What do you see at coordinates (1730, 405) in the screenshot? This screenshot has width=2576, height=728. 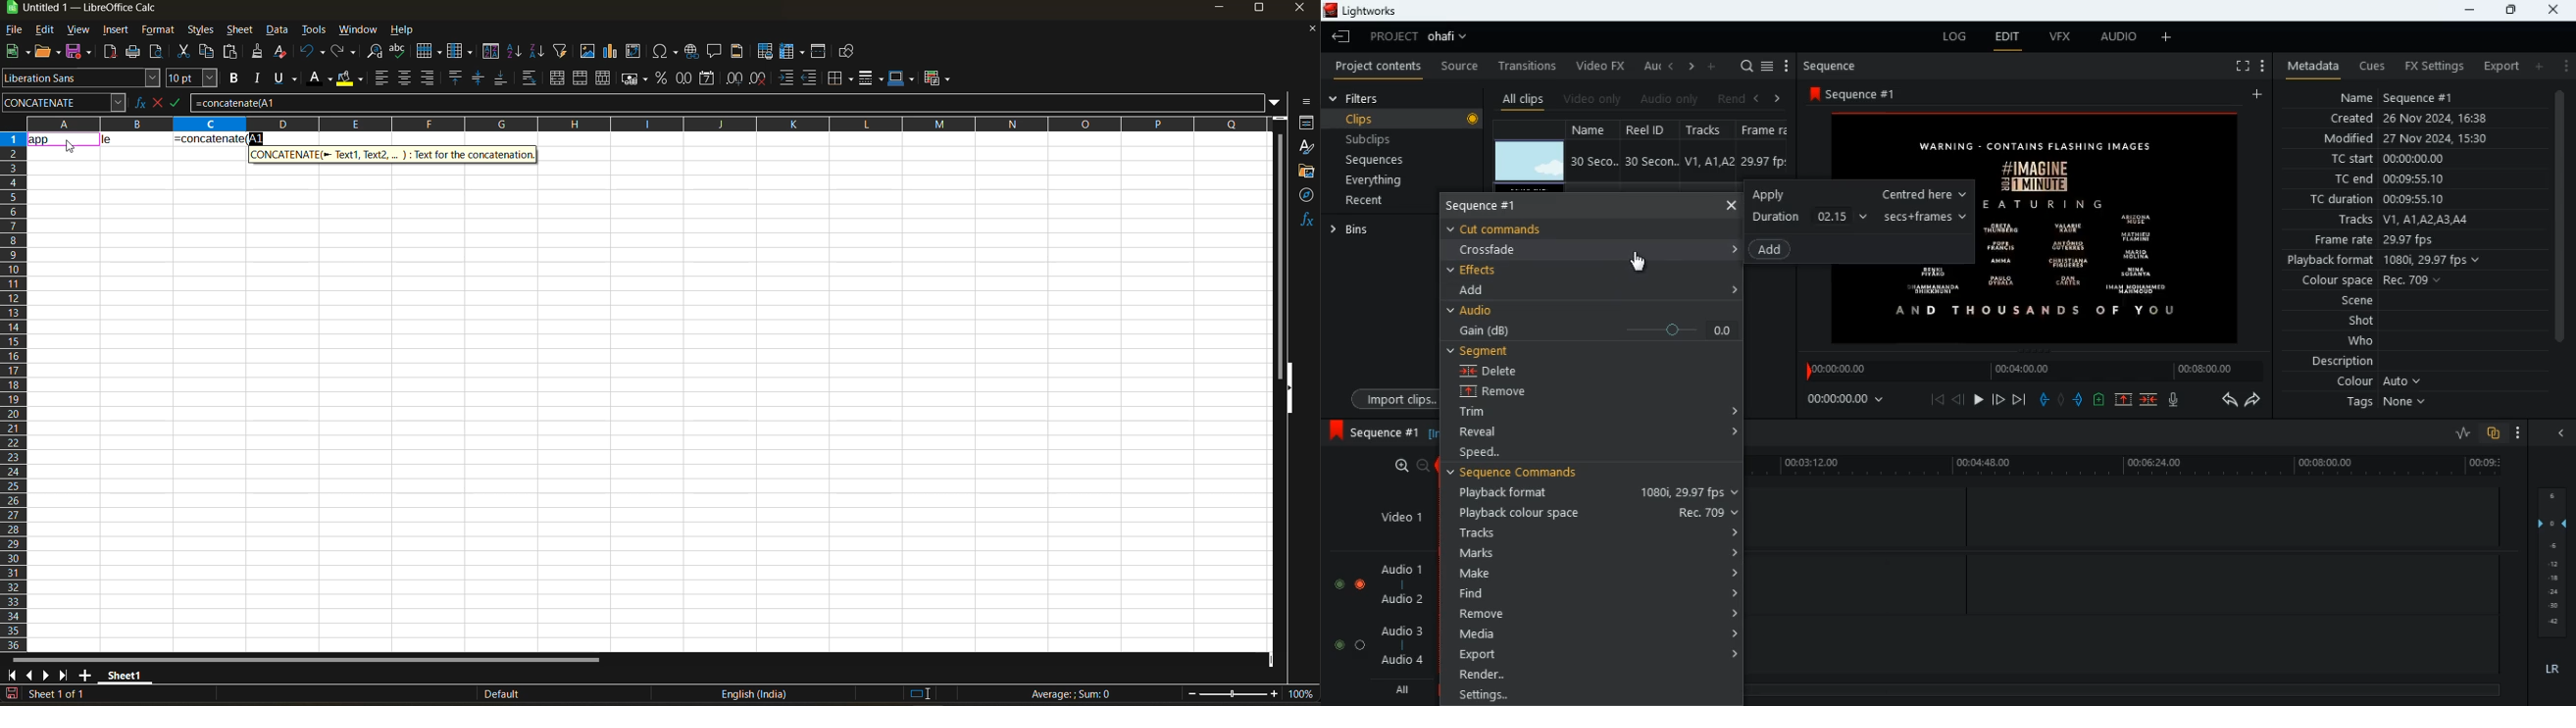 I see `Accordion` at bounding box center [1730, 405].